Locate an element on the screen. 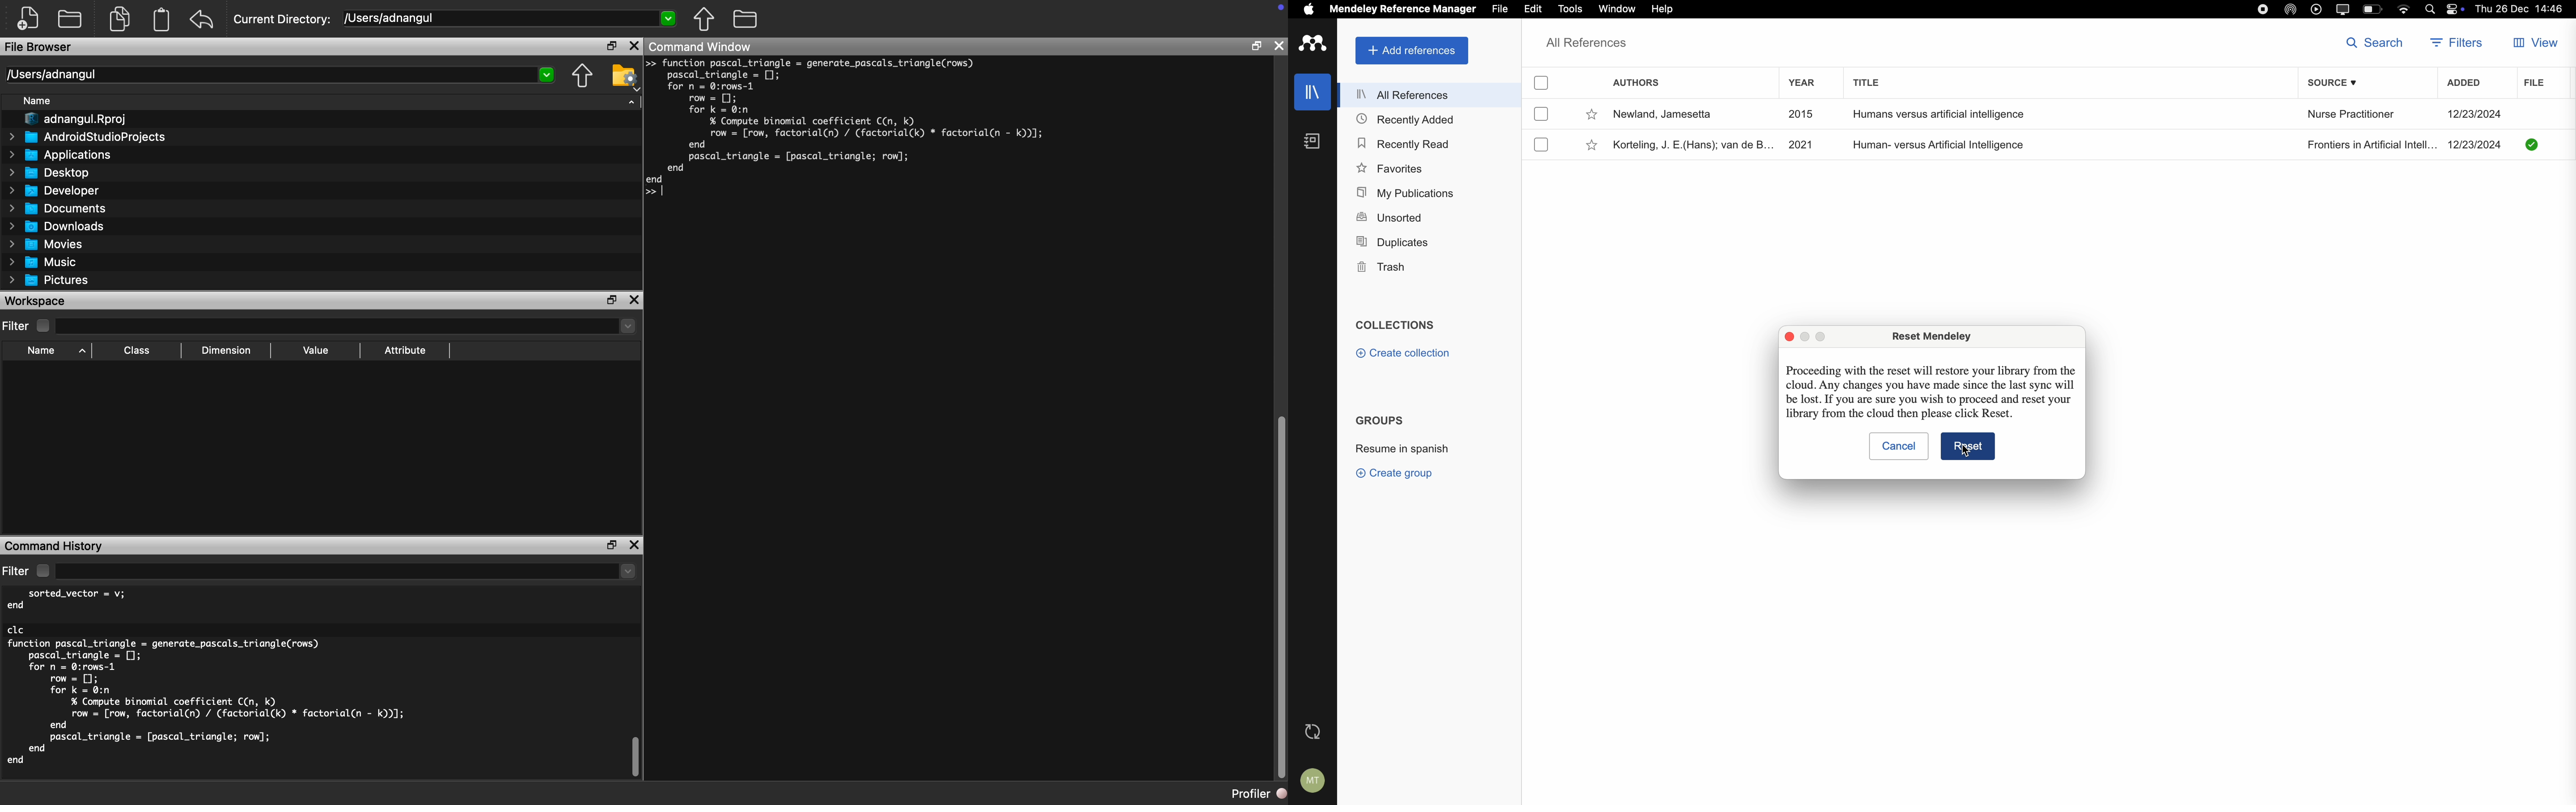  Restore Down is located at coordinates (612, 301).